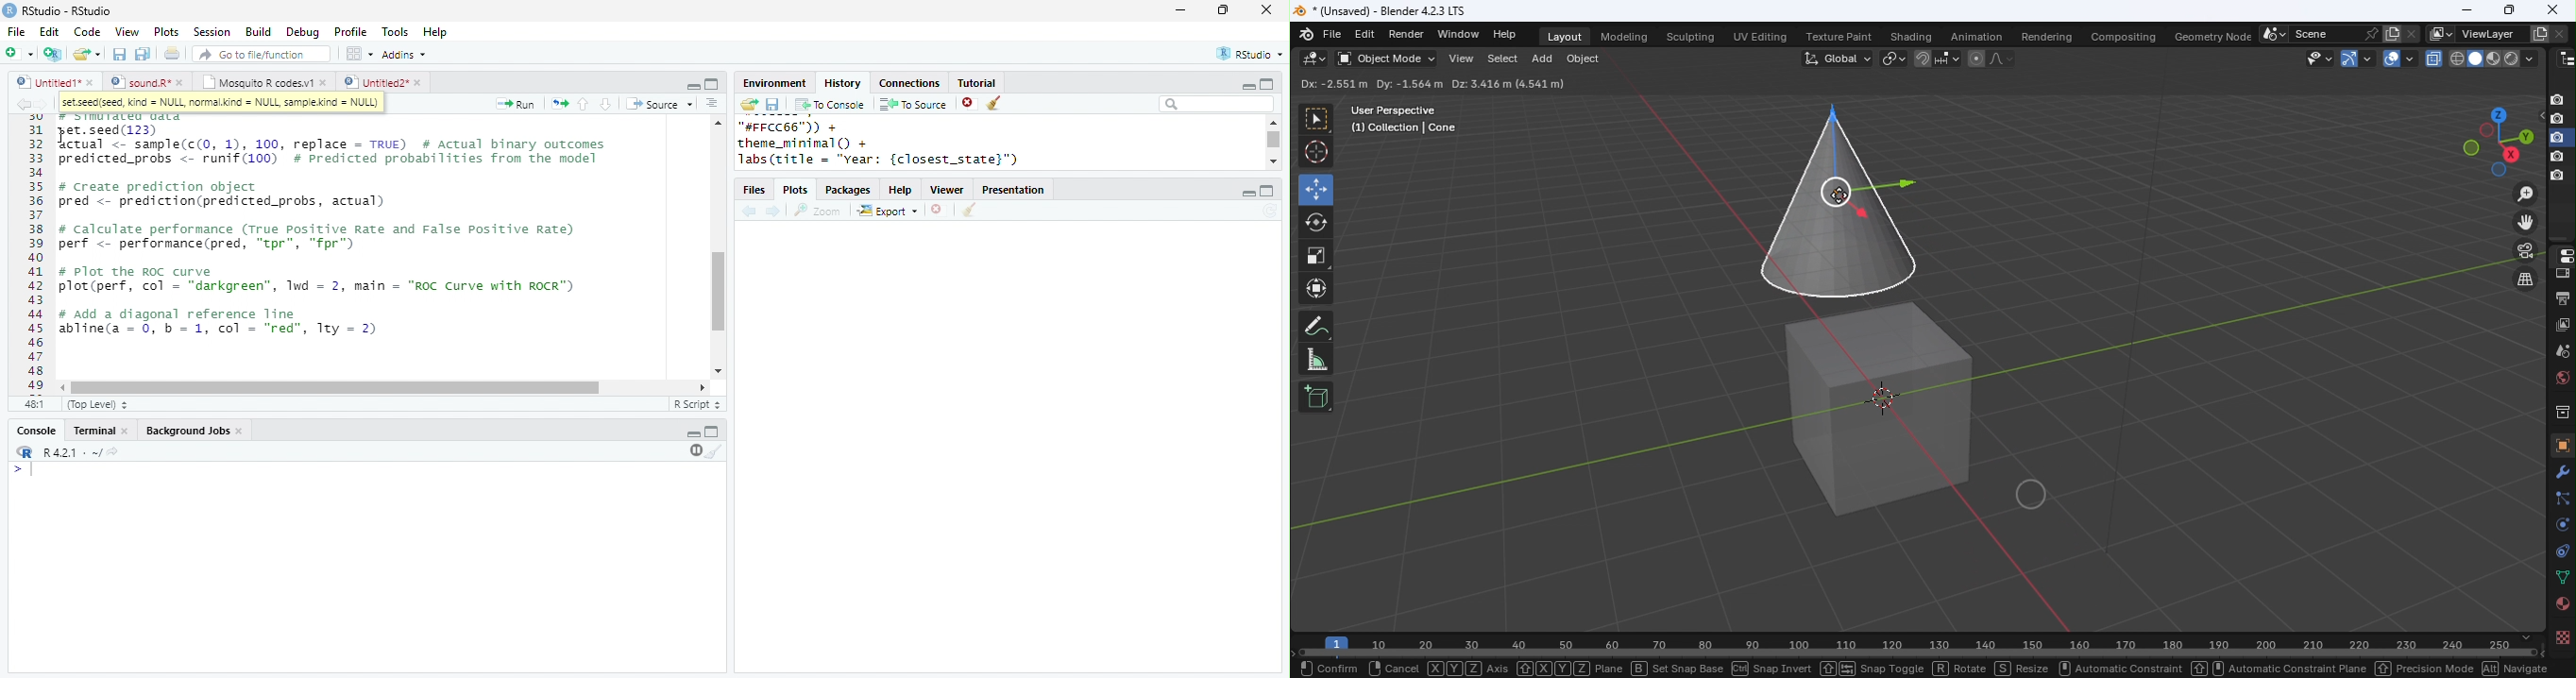 Image resolution: width=2576 pixels, height=700 pixels. What do you see at coordinates (143, 54) in the screenshot?
I see `save all` at bounding box center [143, 54].